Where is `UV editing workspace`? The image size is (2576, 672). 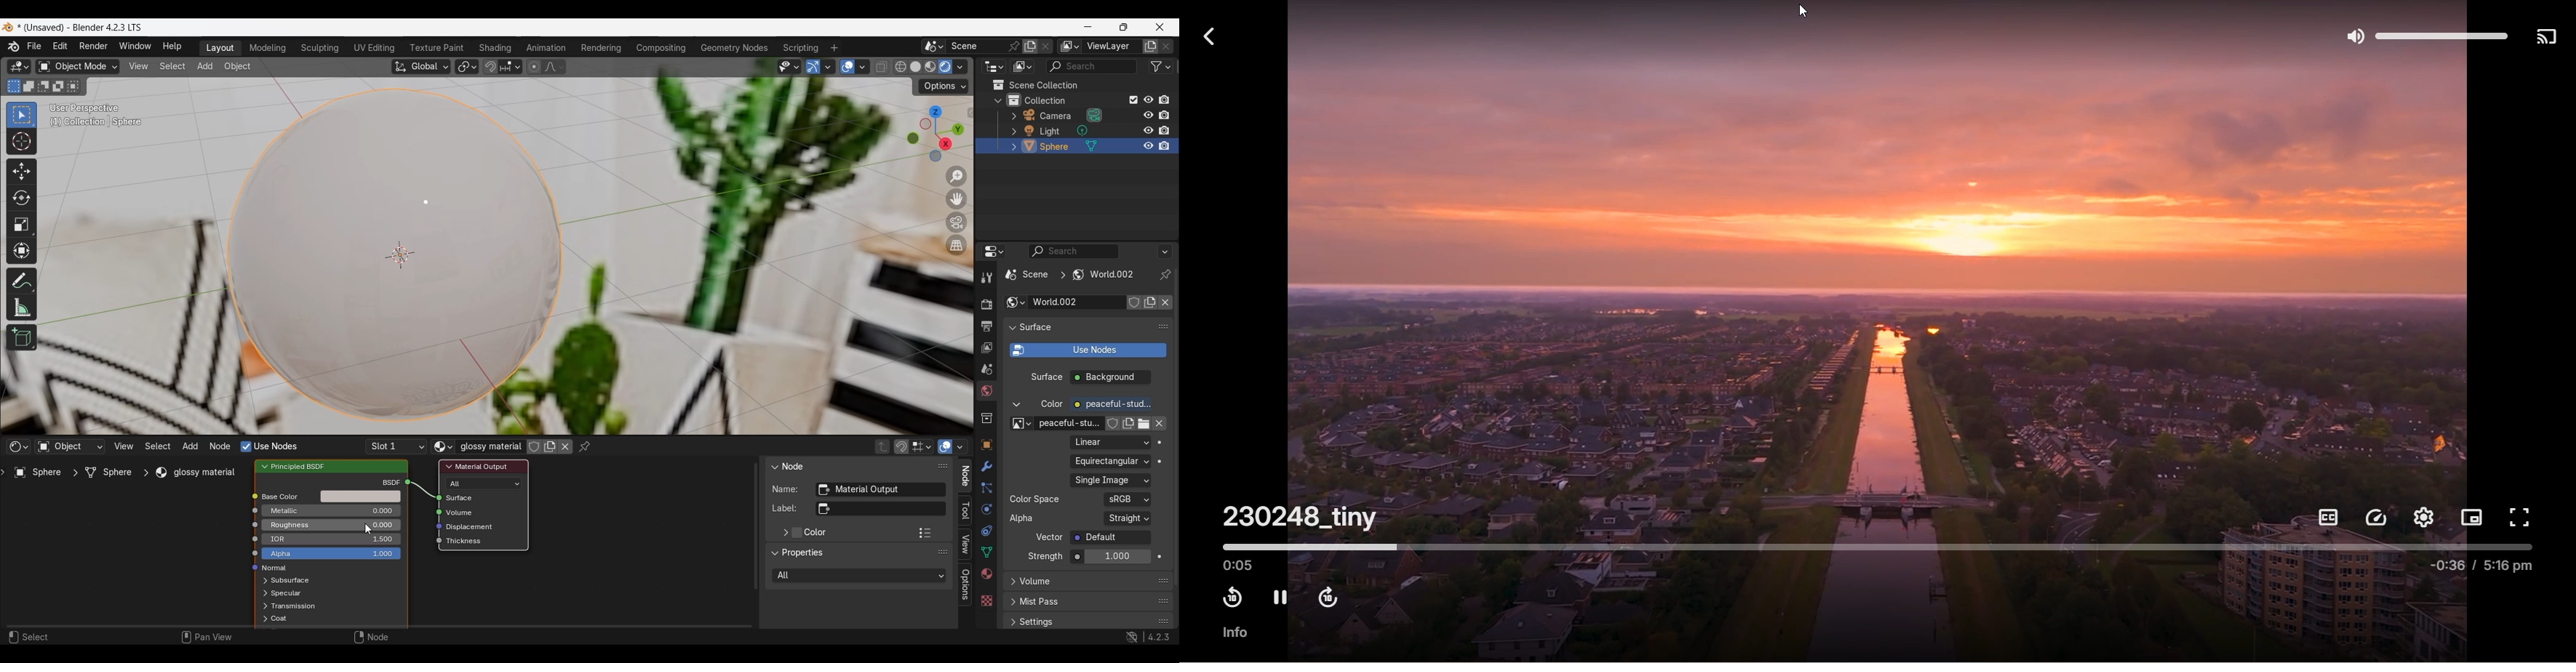 UV editing workspace is located at coordinates (373, 48).